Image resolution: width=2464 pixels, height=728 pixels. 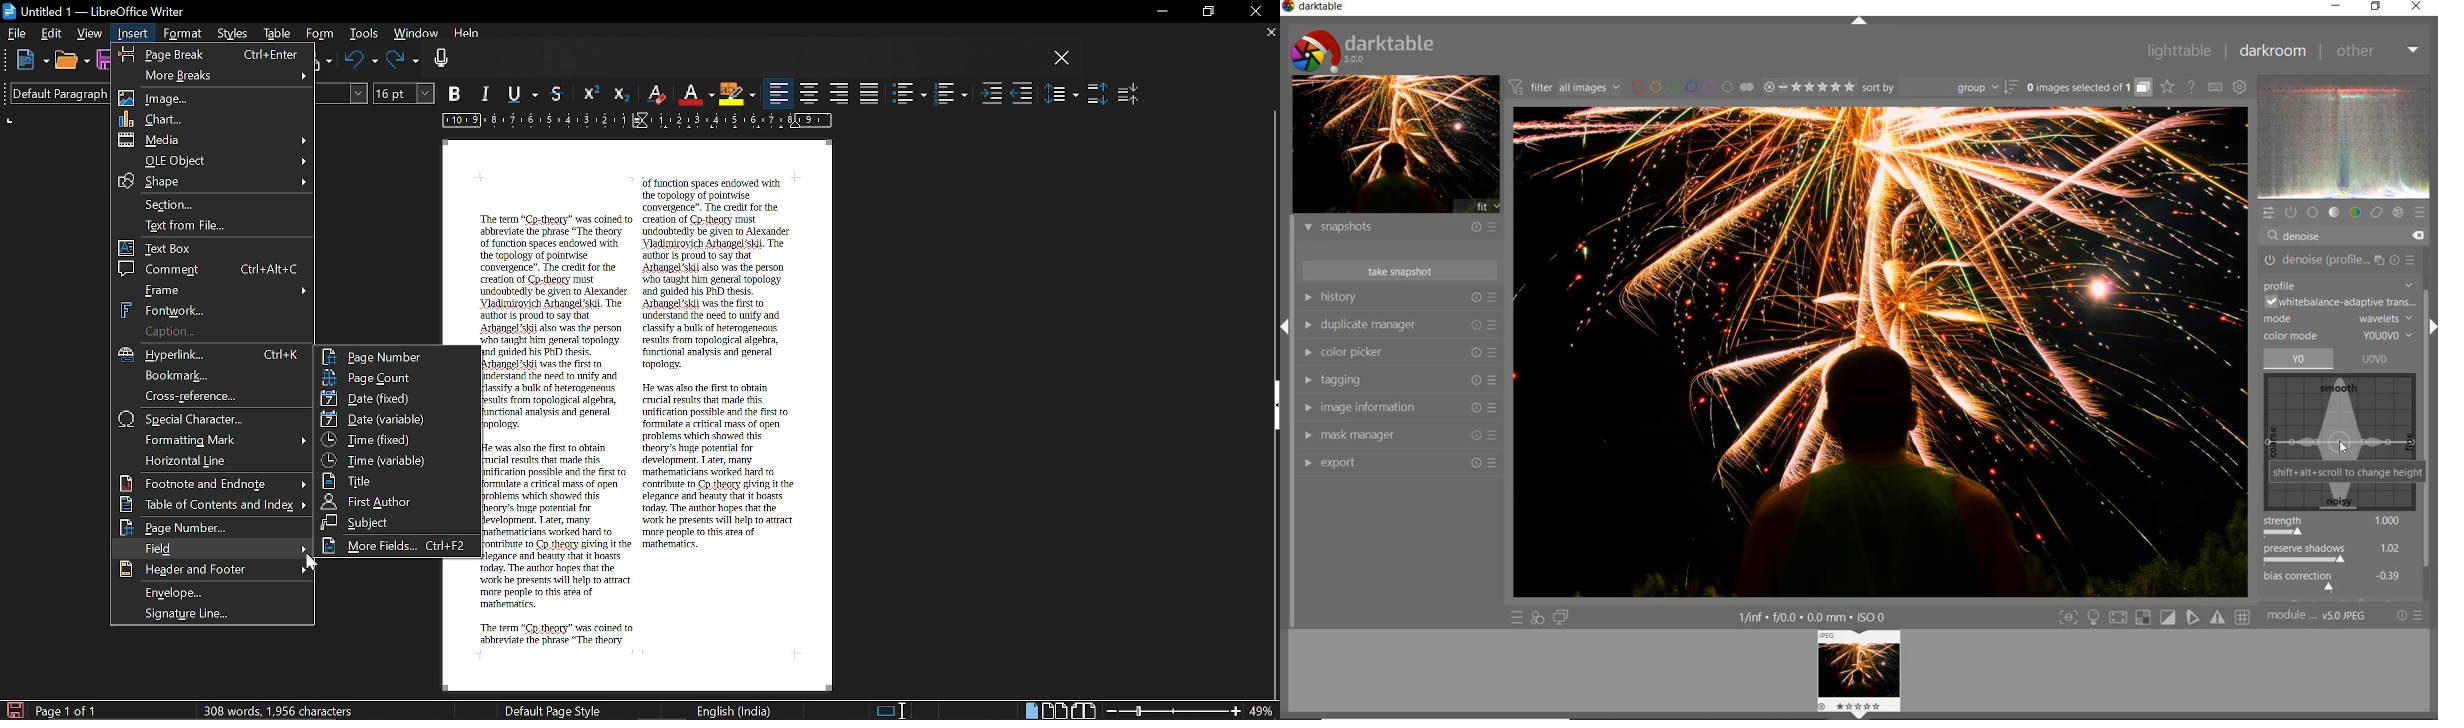 What do you see at coordinates (1399, 272) in the screenshot?
I see `take snapshots` at bounding box center [1399, 272].